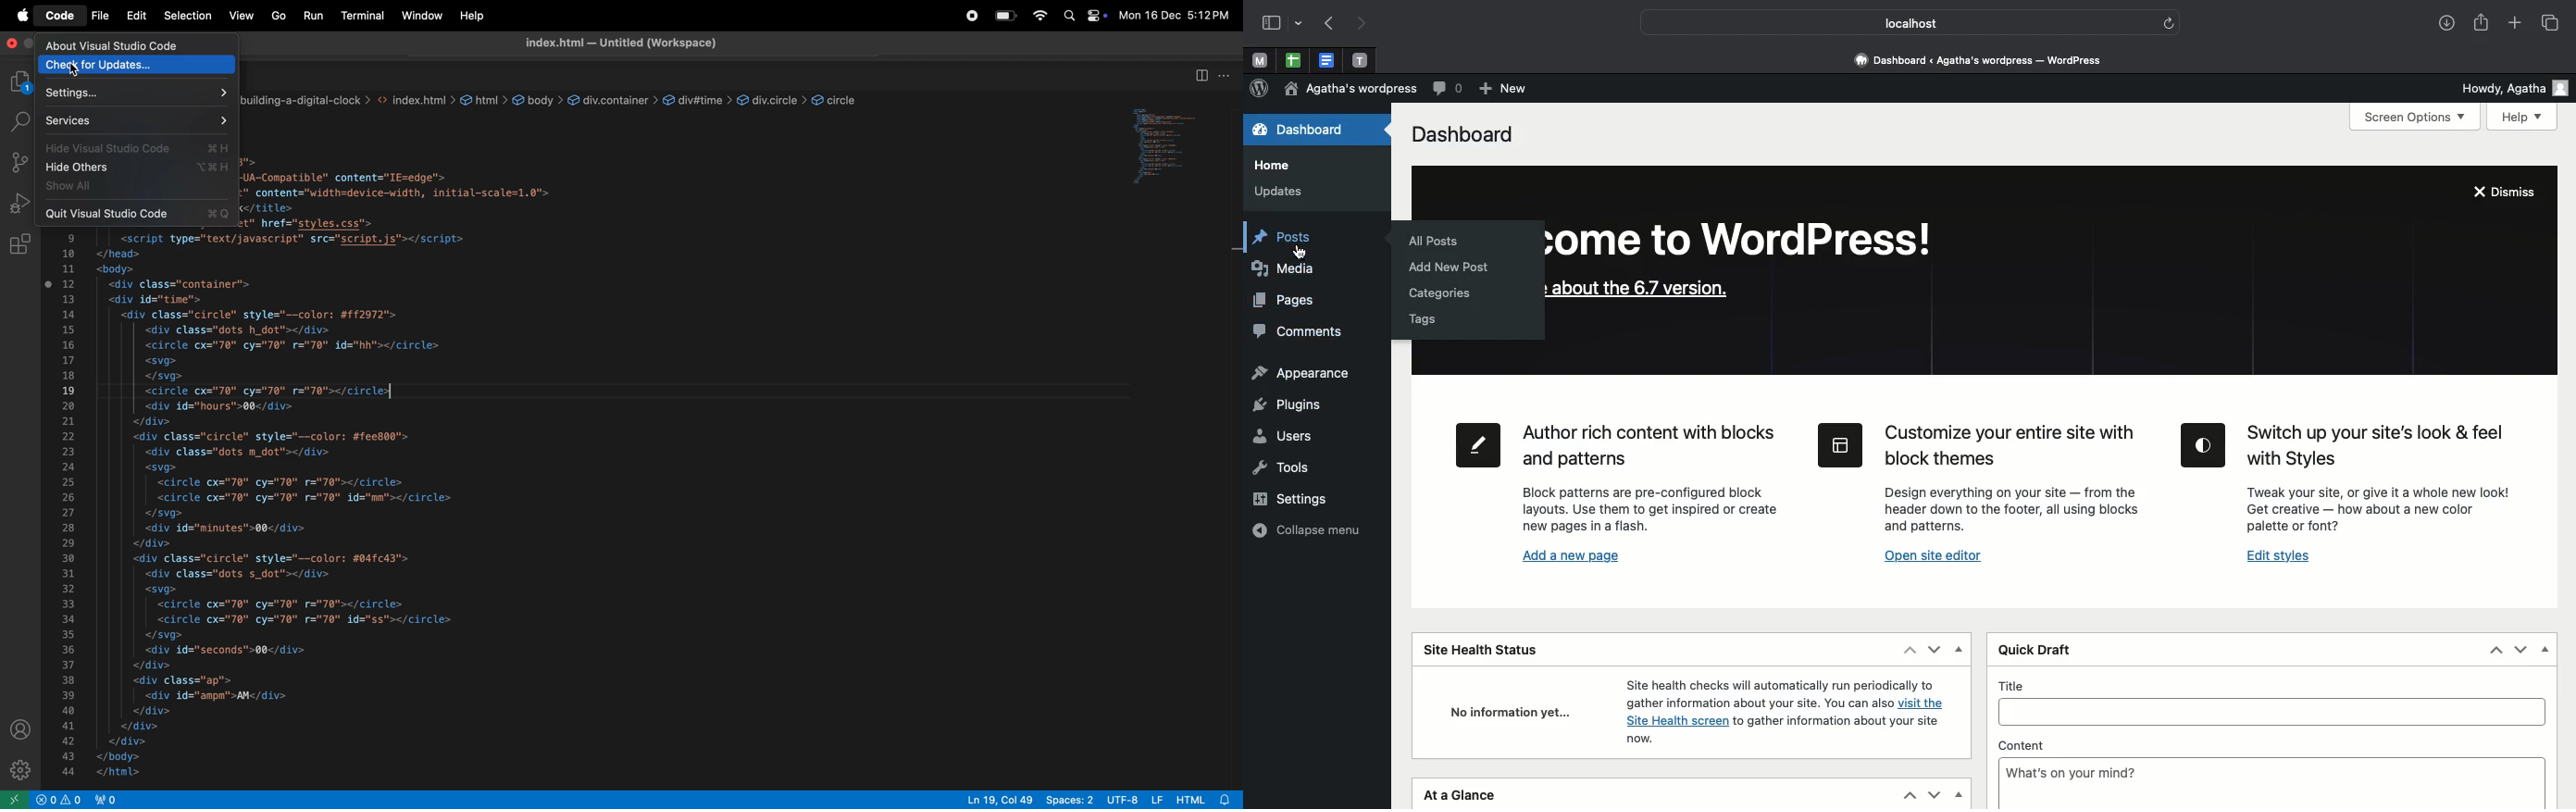 The height and width of the screenshot is (812, 2576). What do you see at coordinates (1295, 131) in the screenshot?
I see `Dashboard` at bounding box center [1295, 131].